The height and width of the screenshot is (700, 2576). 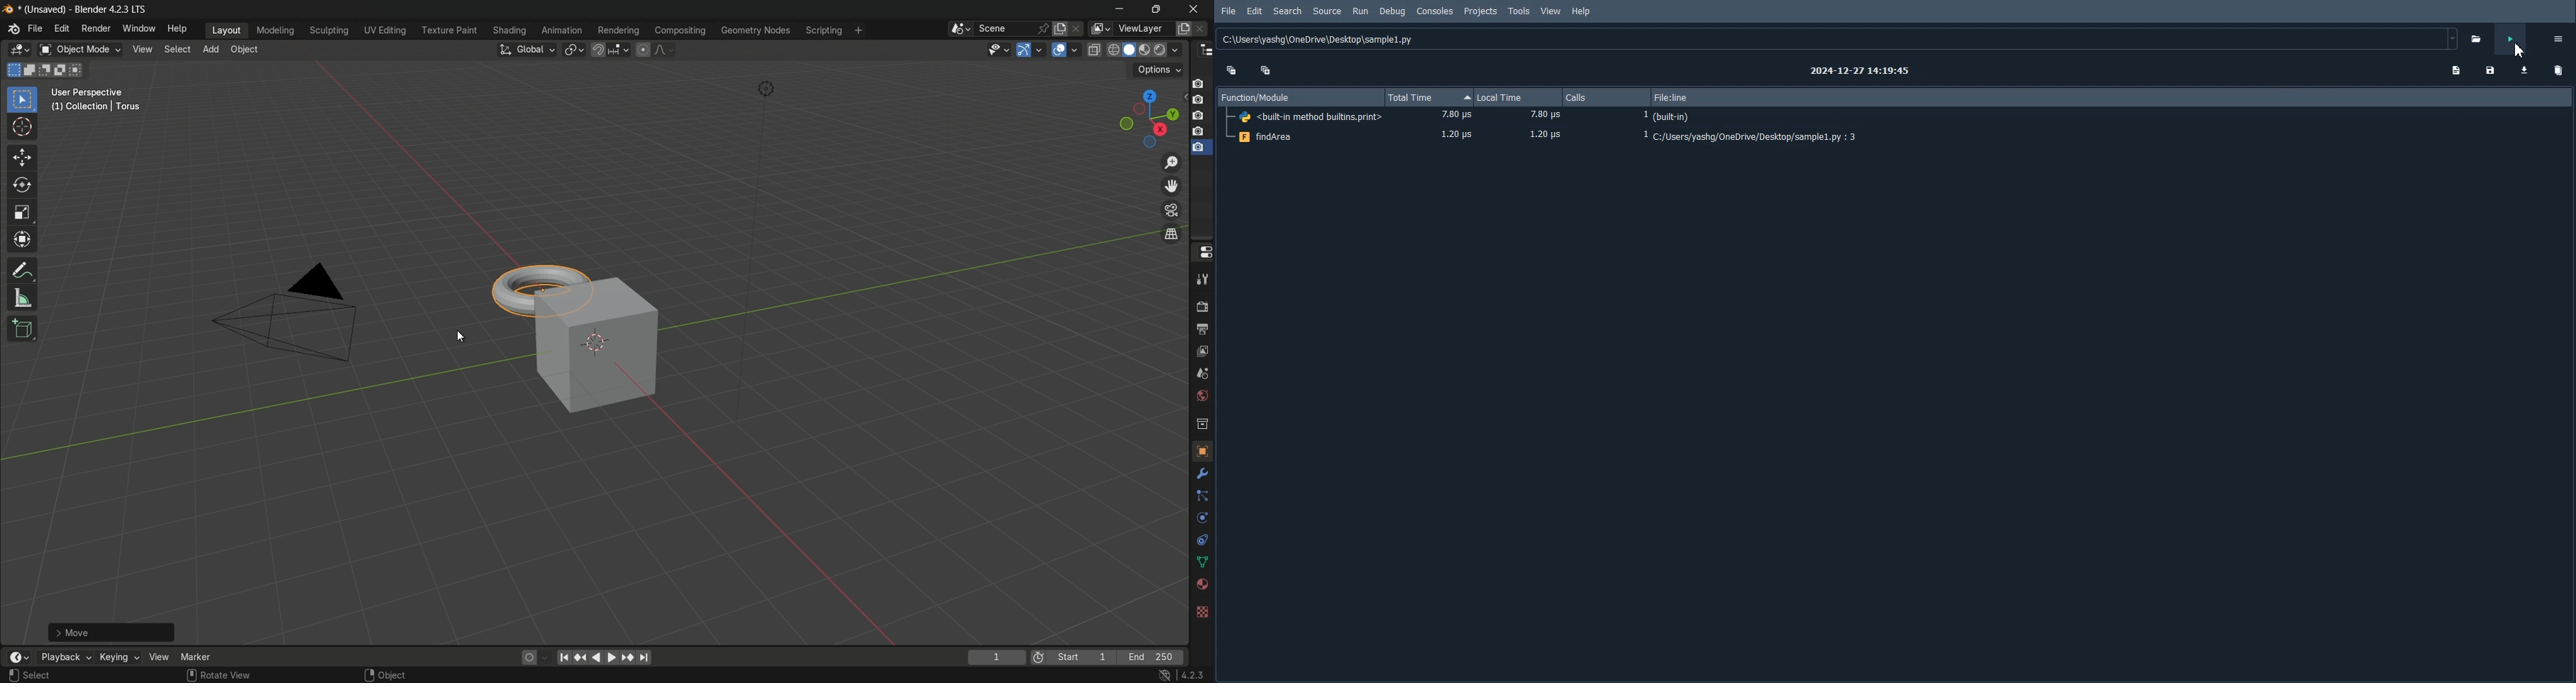 What do you see at coordinates (1328, 11) in the screenshot?
I see `Source` at bounding box center [1328, 11].